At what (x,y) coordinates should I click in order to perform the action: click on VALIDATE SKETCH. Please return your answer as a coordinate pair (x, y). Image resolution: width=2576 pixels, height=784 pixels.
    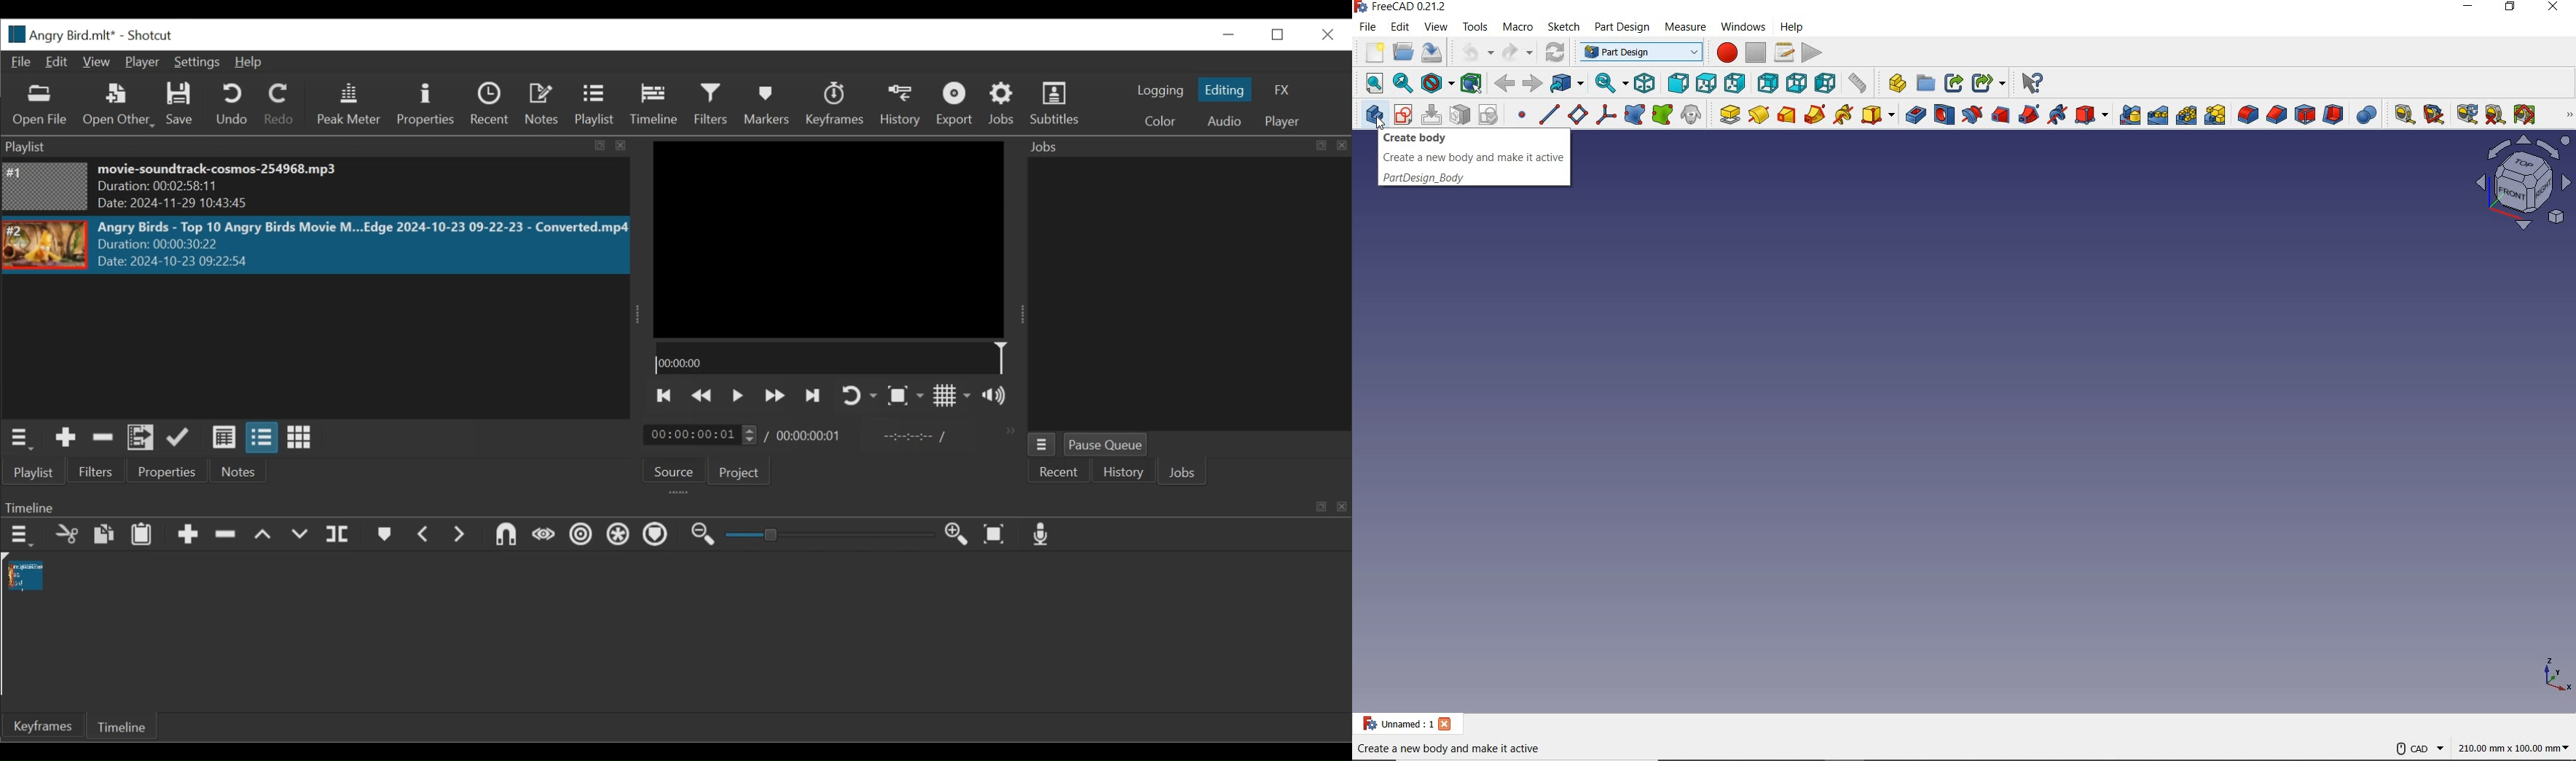
    Looking at the image, I should click on (1488, 114).